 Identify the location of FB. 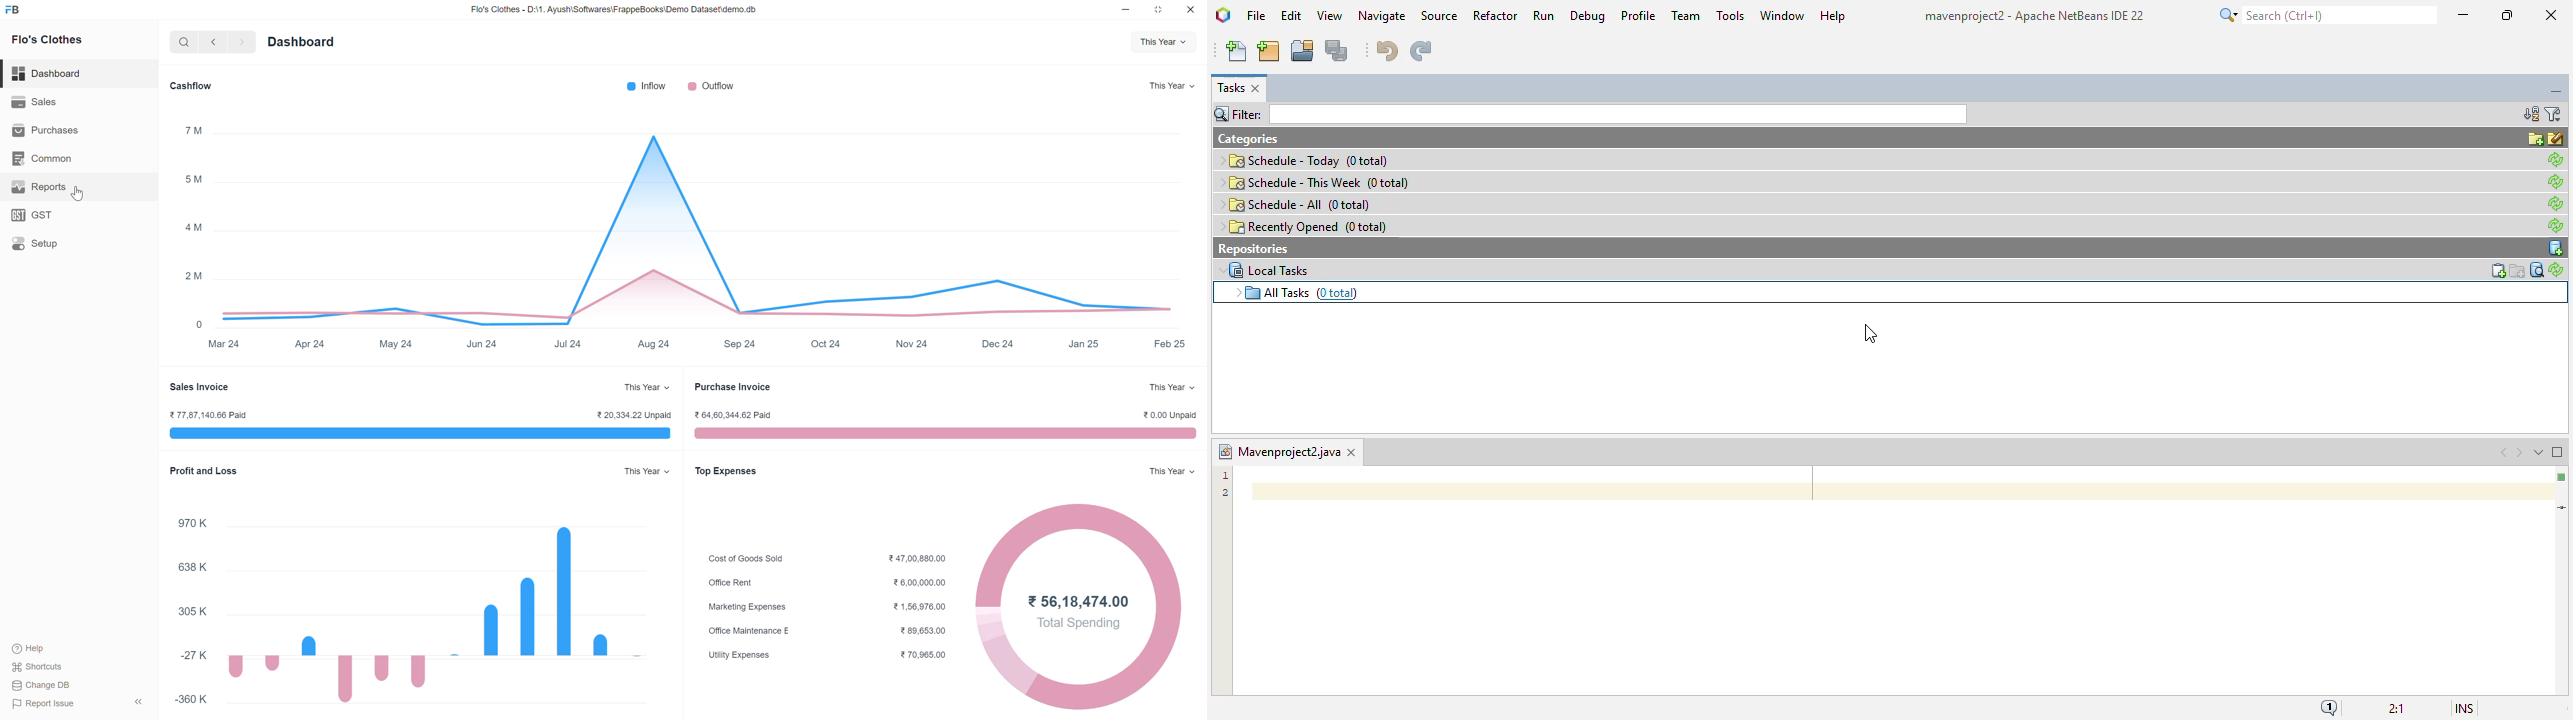
(12, 9).